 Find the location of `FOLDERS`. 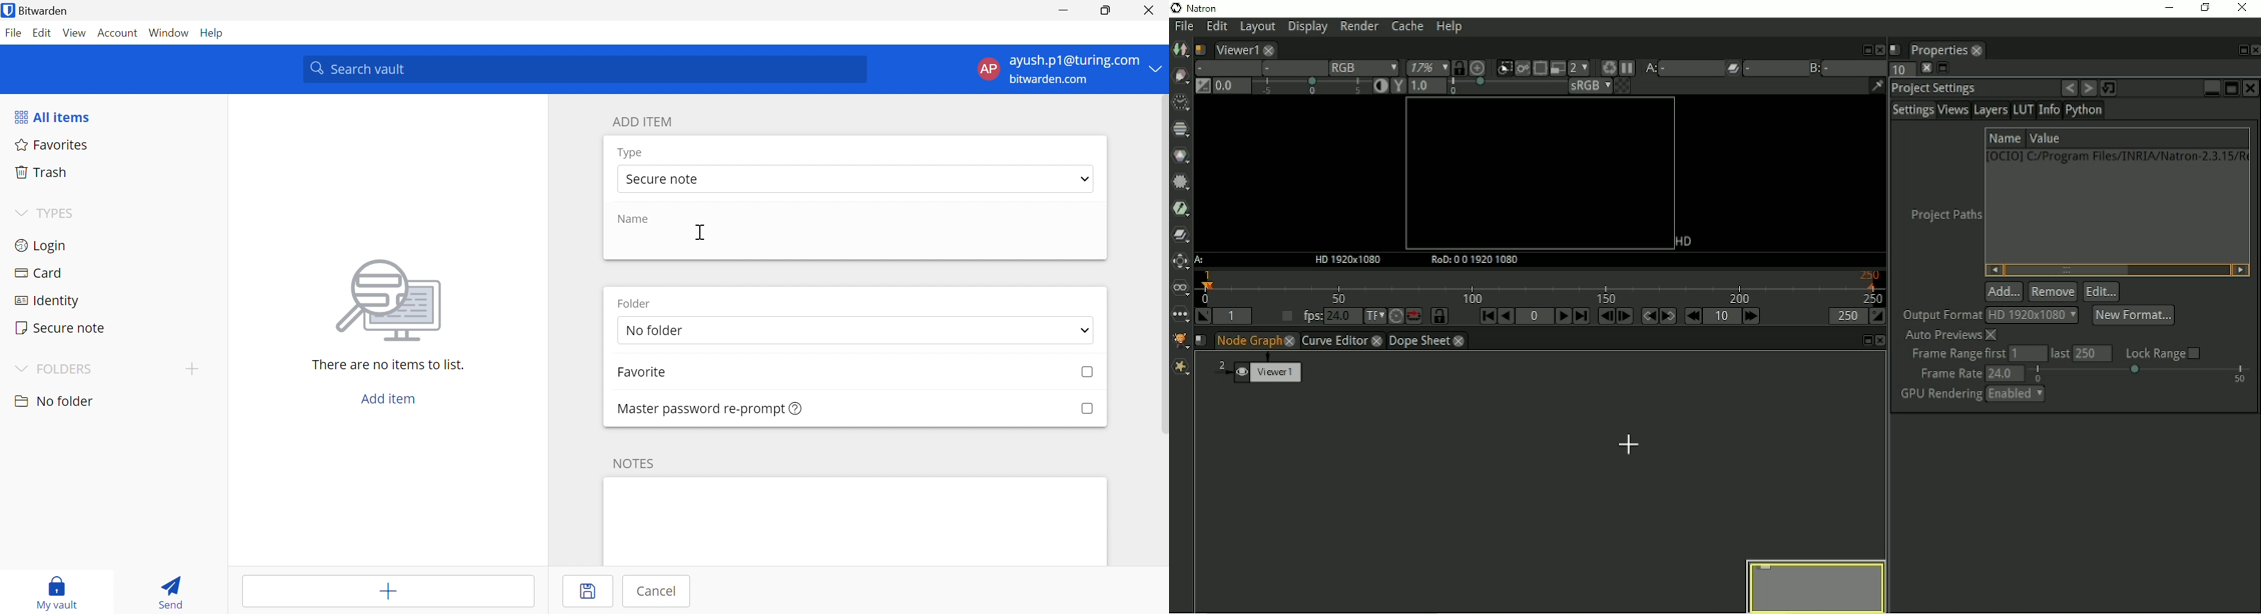

FOLDERS is located at coordinates (69, 369).